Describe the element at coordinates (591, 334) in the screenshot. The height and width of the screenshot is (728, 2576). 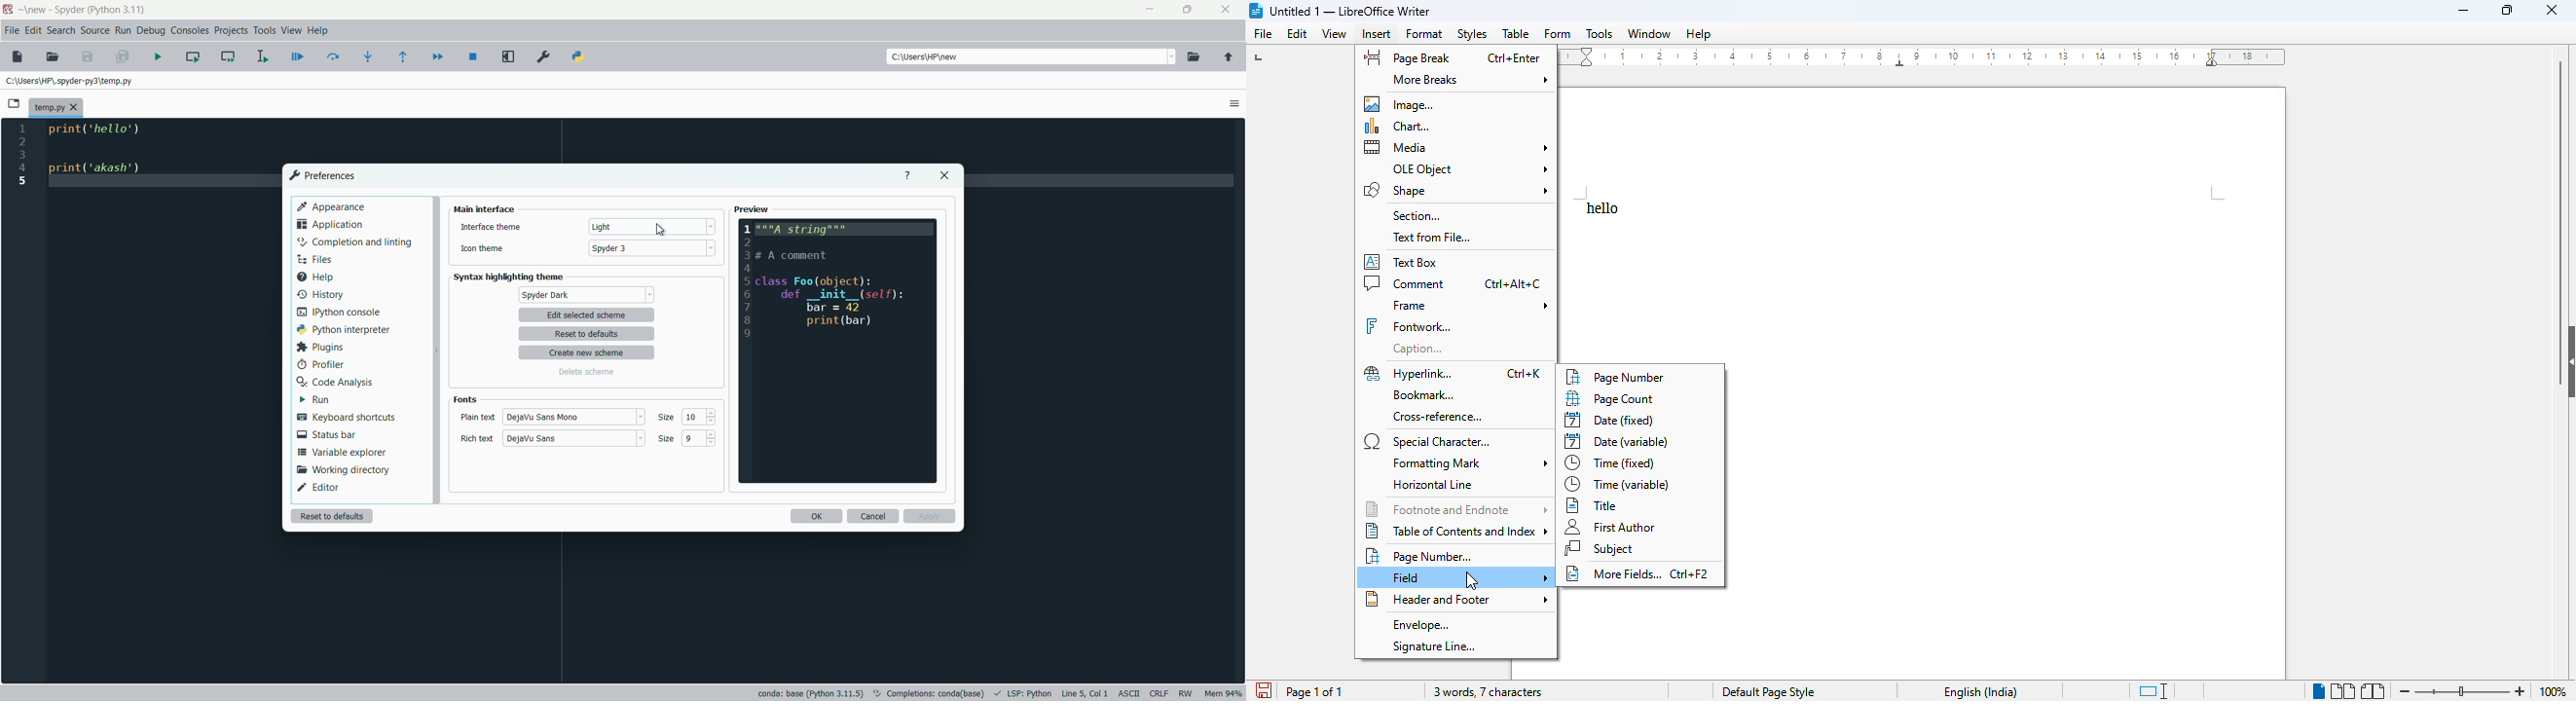
I see `reset to defaults` at that location.